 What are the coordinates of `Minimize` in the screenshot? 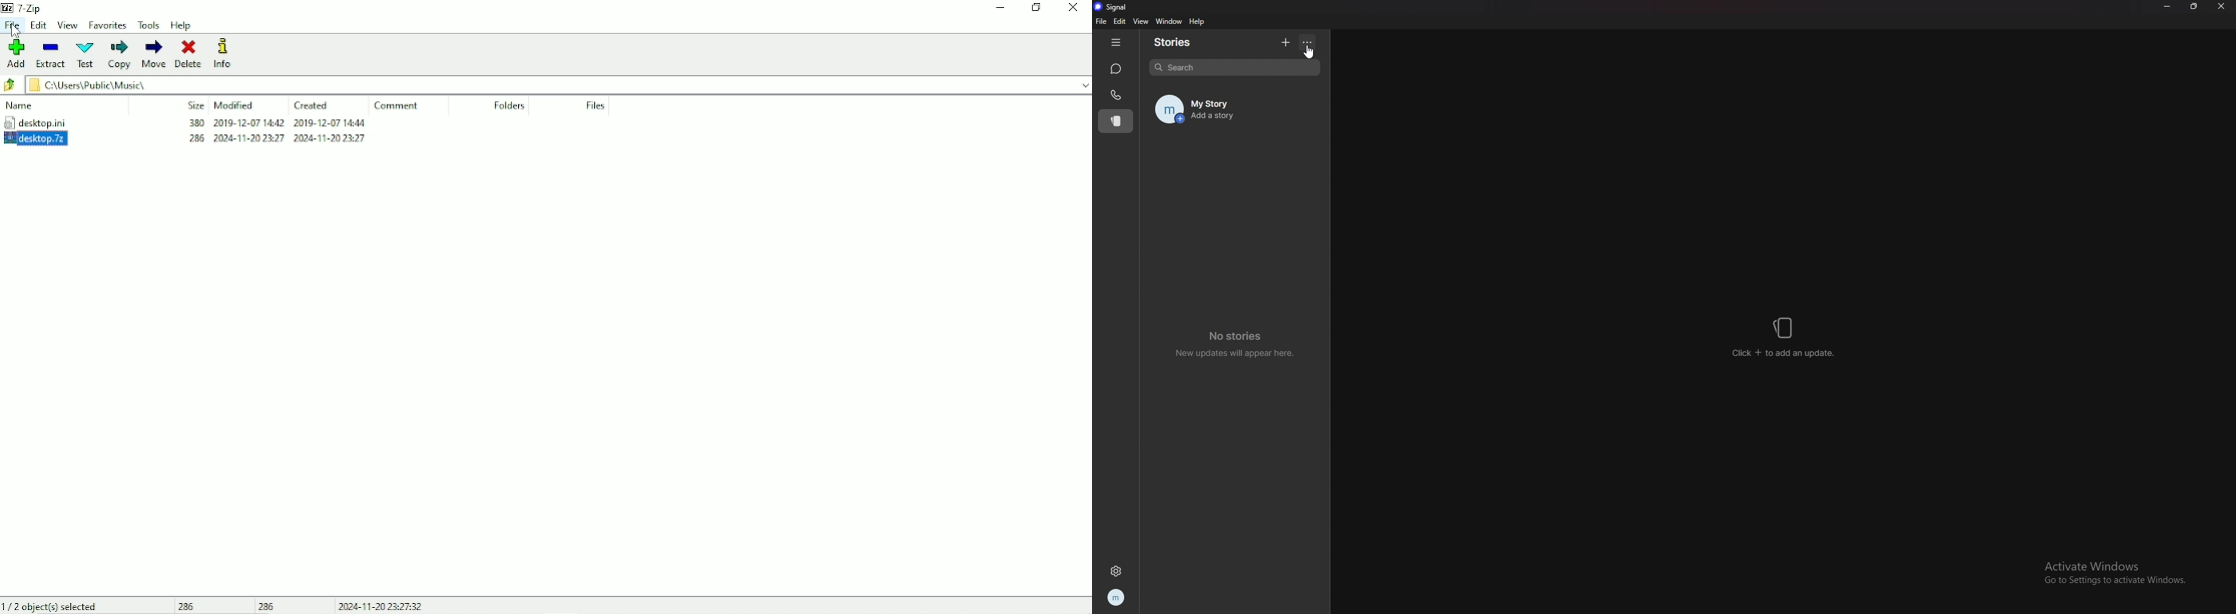 It's located at (1001, 10).